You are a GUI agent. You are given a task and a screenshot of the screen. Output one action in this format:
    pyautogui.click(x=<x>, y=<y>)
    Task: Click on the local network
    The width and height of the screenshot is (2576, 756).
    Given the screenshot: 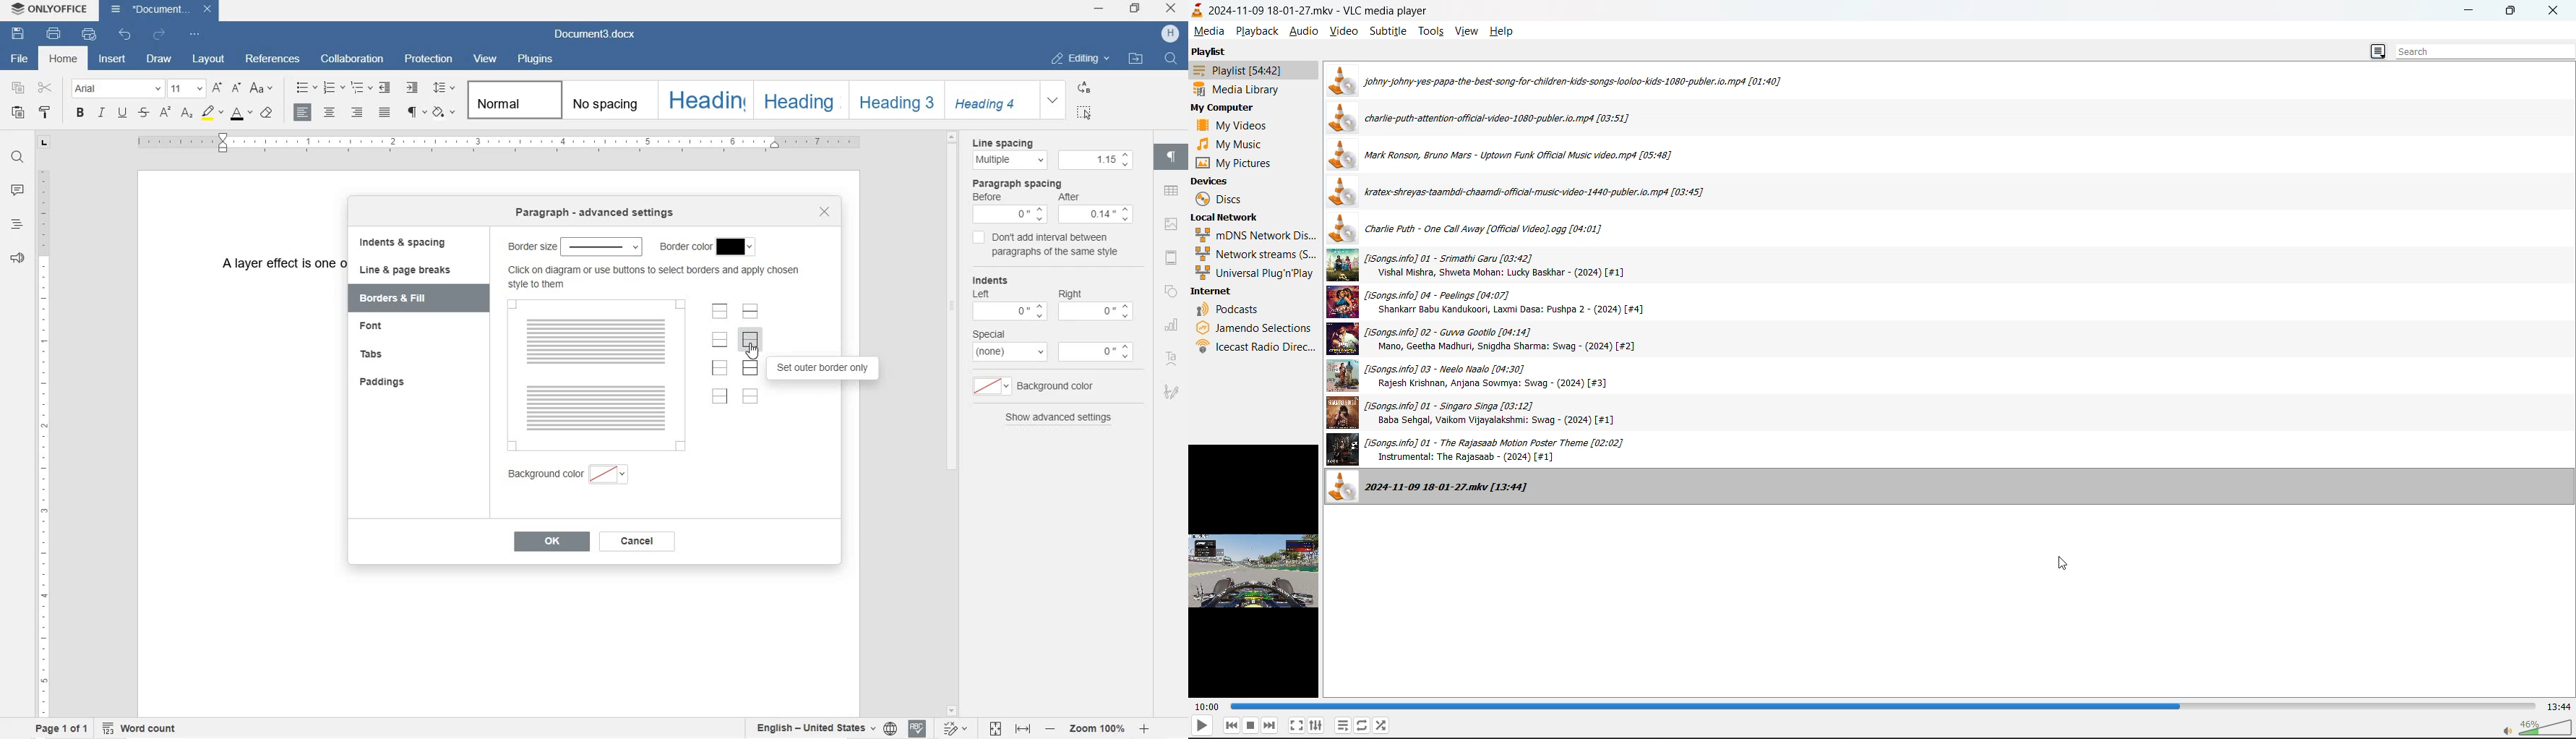 What is the action you would take?
    pyautogui.click(x=1230, y=218)
    